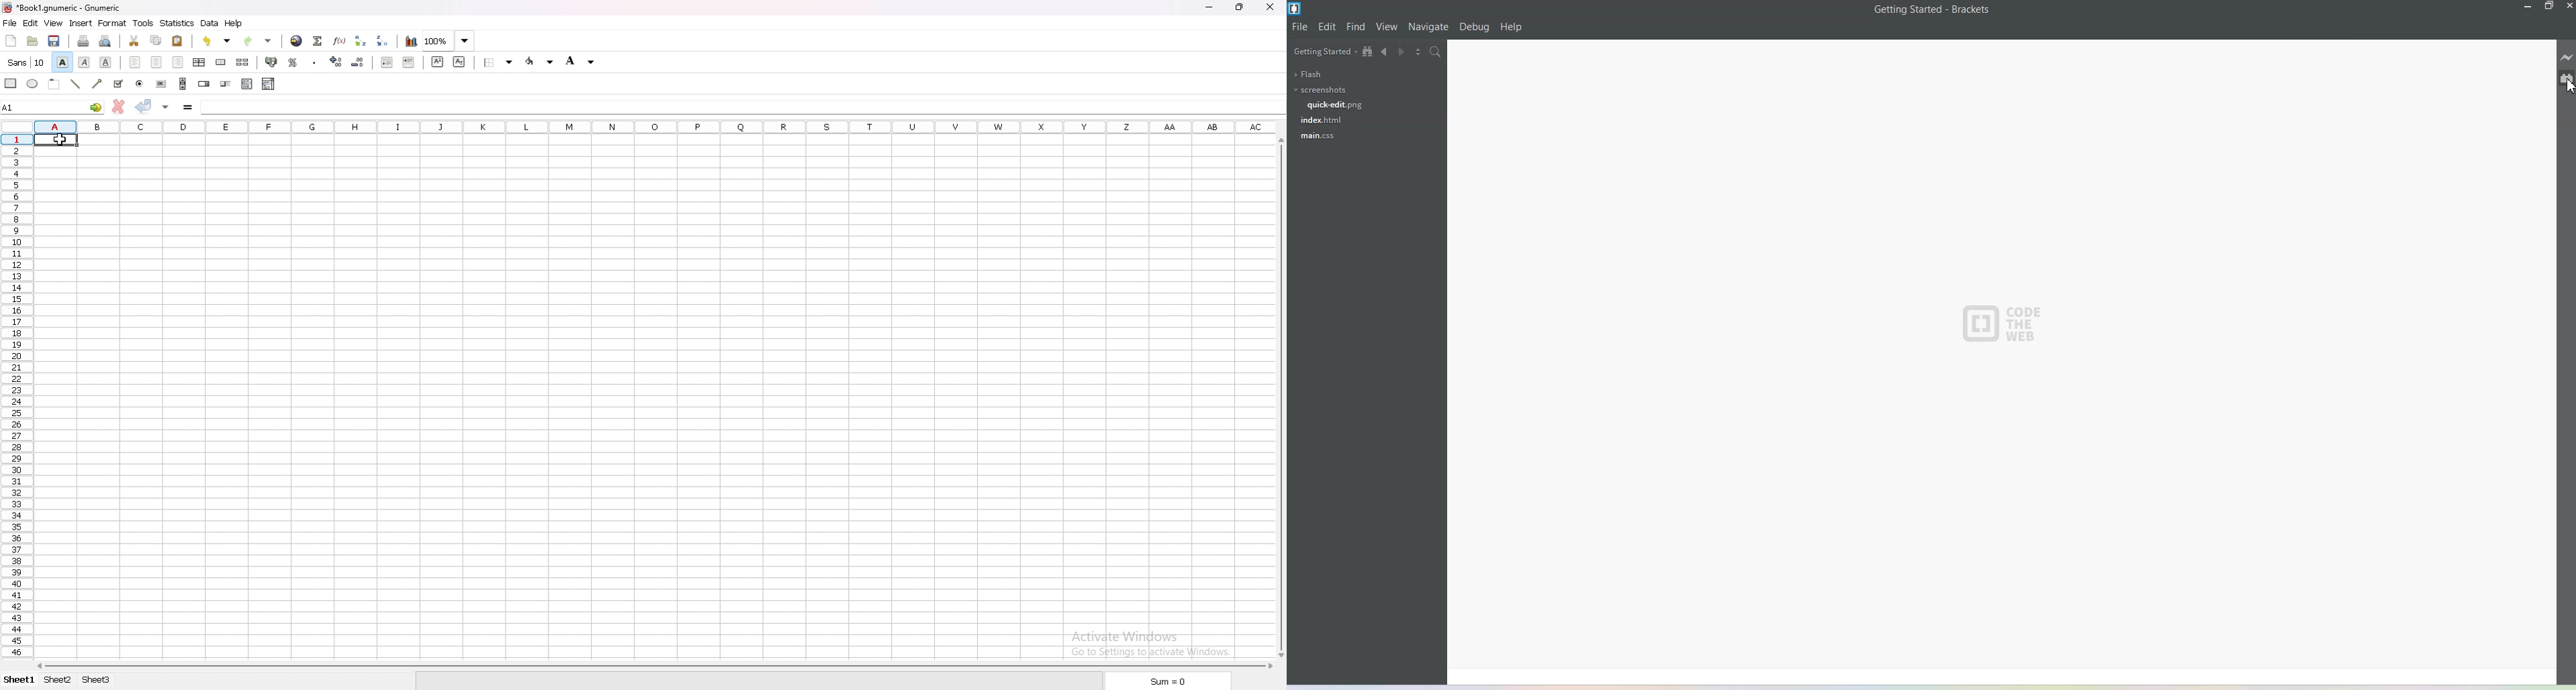  Describe the element at coordinates (580, 60) in the screenshot. I see `background` at that location.